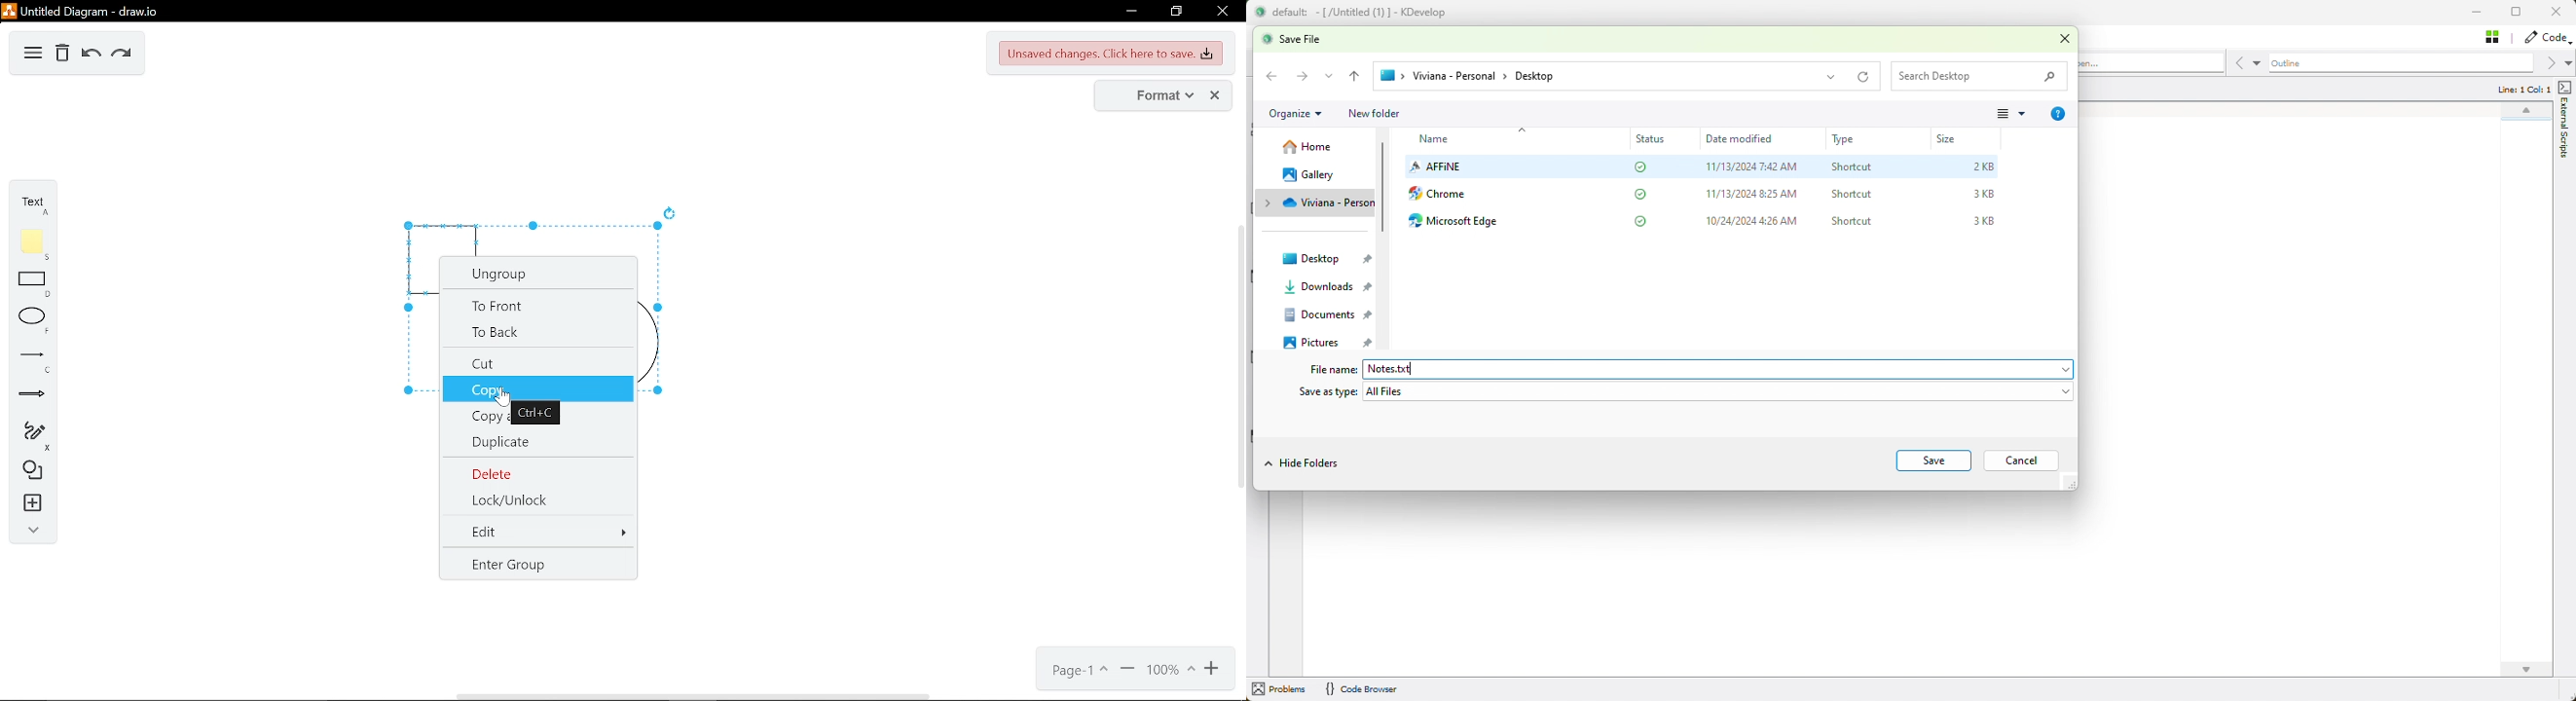  What do you see at coordinates (542, 417) in the screenshot?
I see `copy as image` at bounding box center [542, 417].